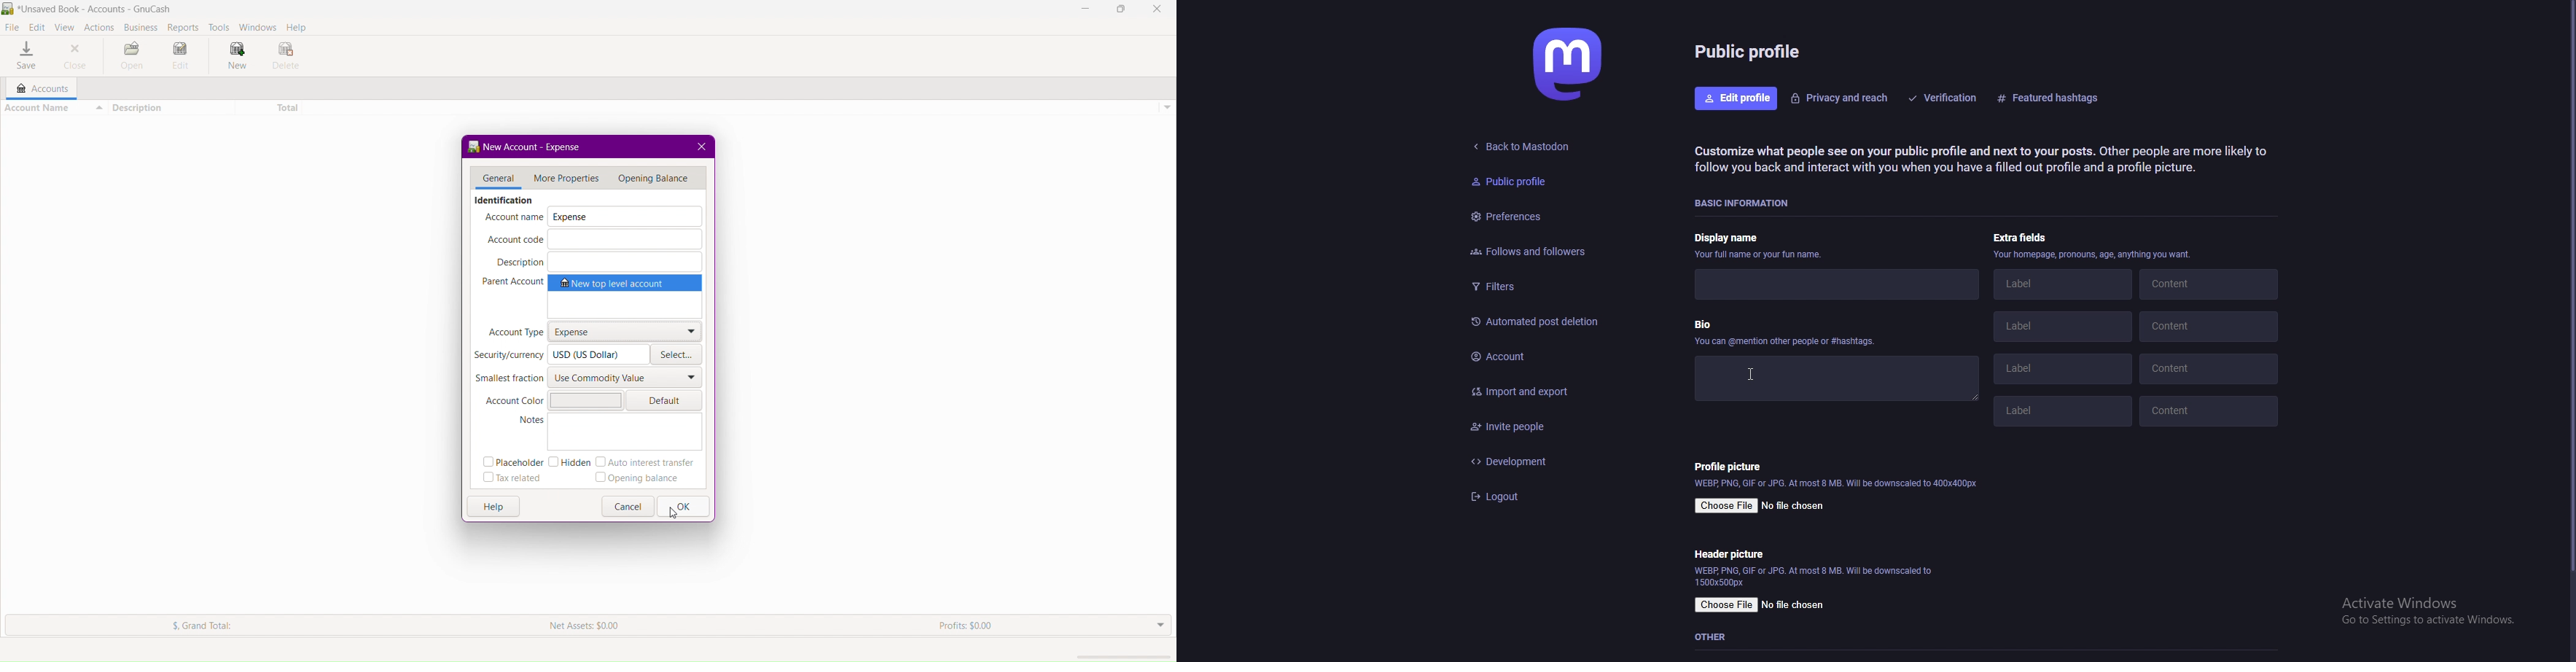 The height and width of the screenshot is (672, 2576). Describe the element at coordinates (594, 295) in the screenshot. I see `Parent Account` at that location.